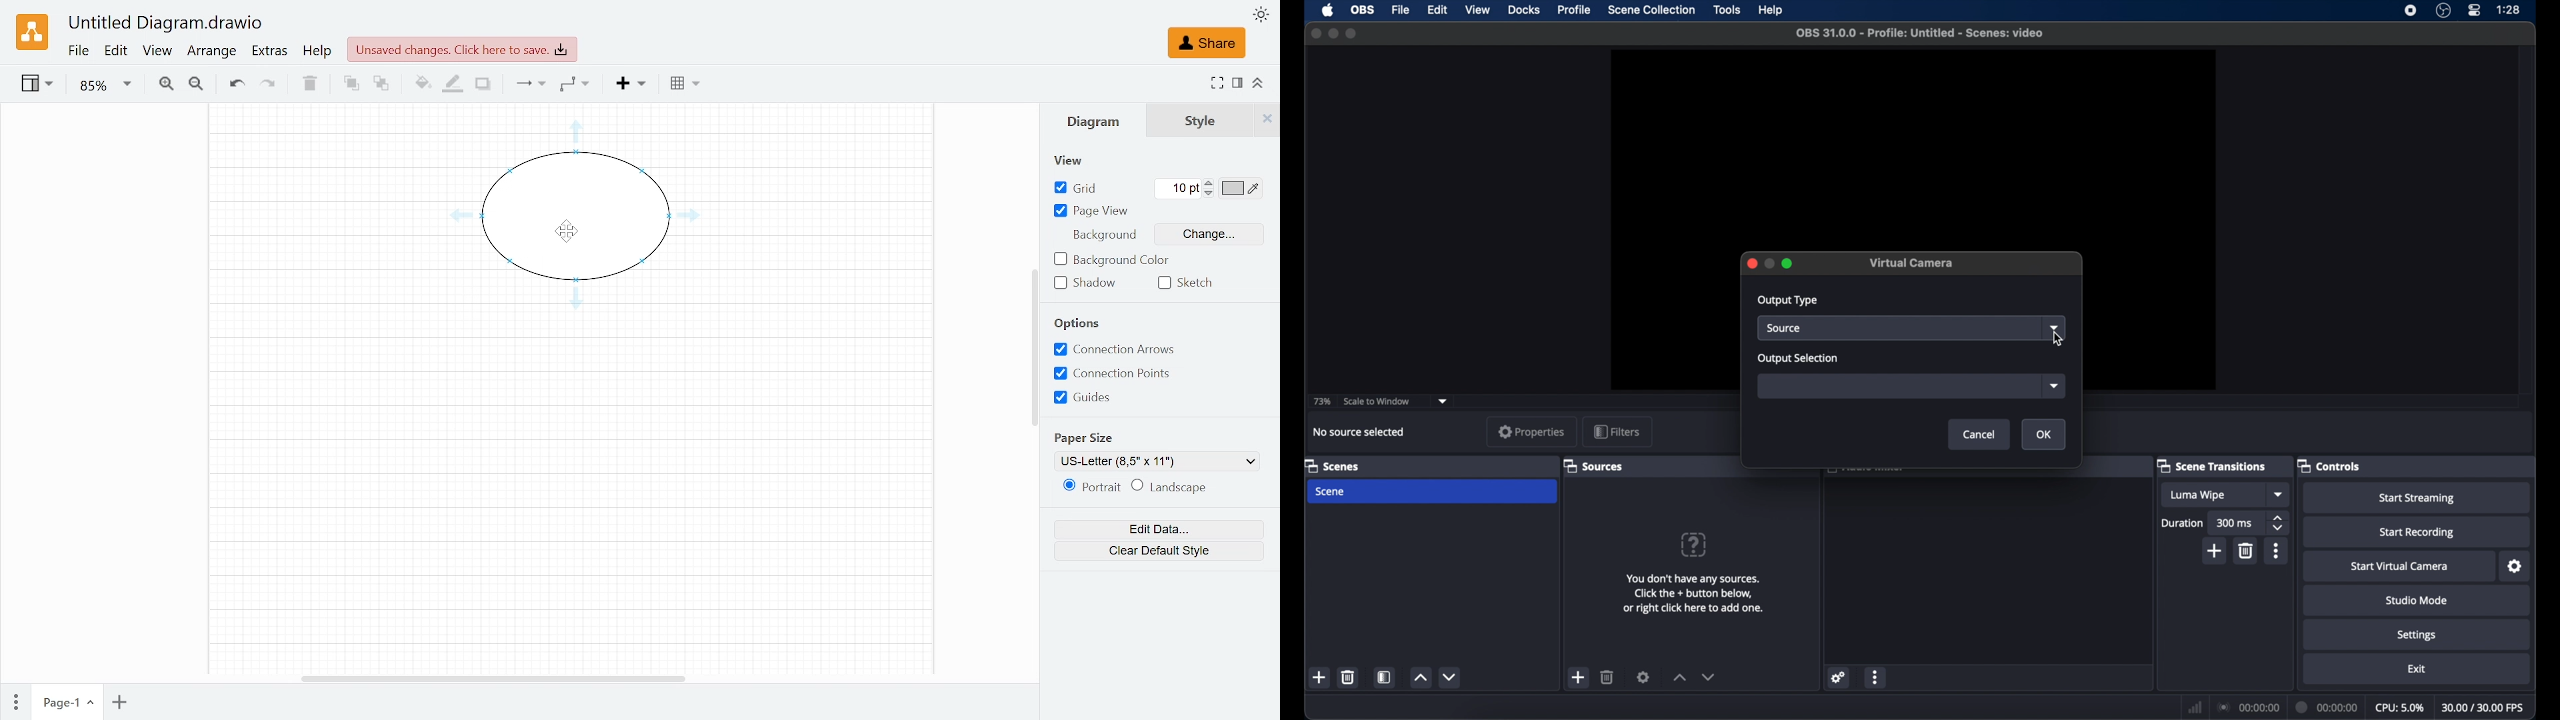 This screenshot has height=728, width=2576. What do you see at coordinates (1327, 11) in the screenshot?
I see `apple icon` at bounding box center [1327, 11].